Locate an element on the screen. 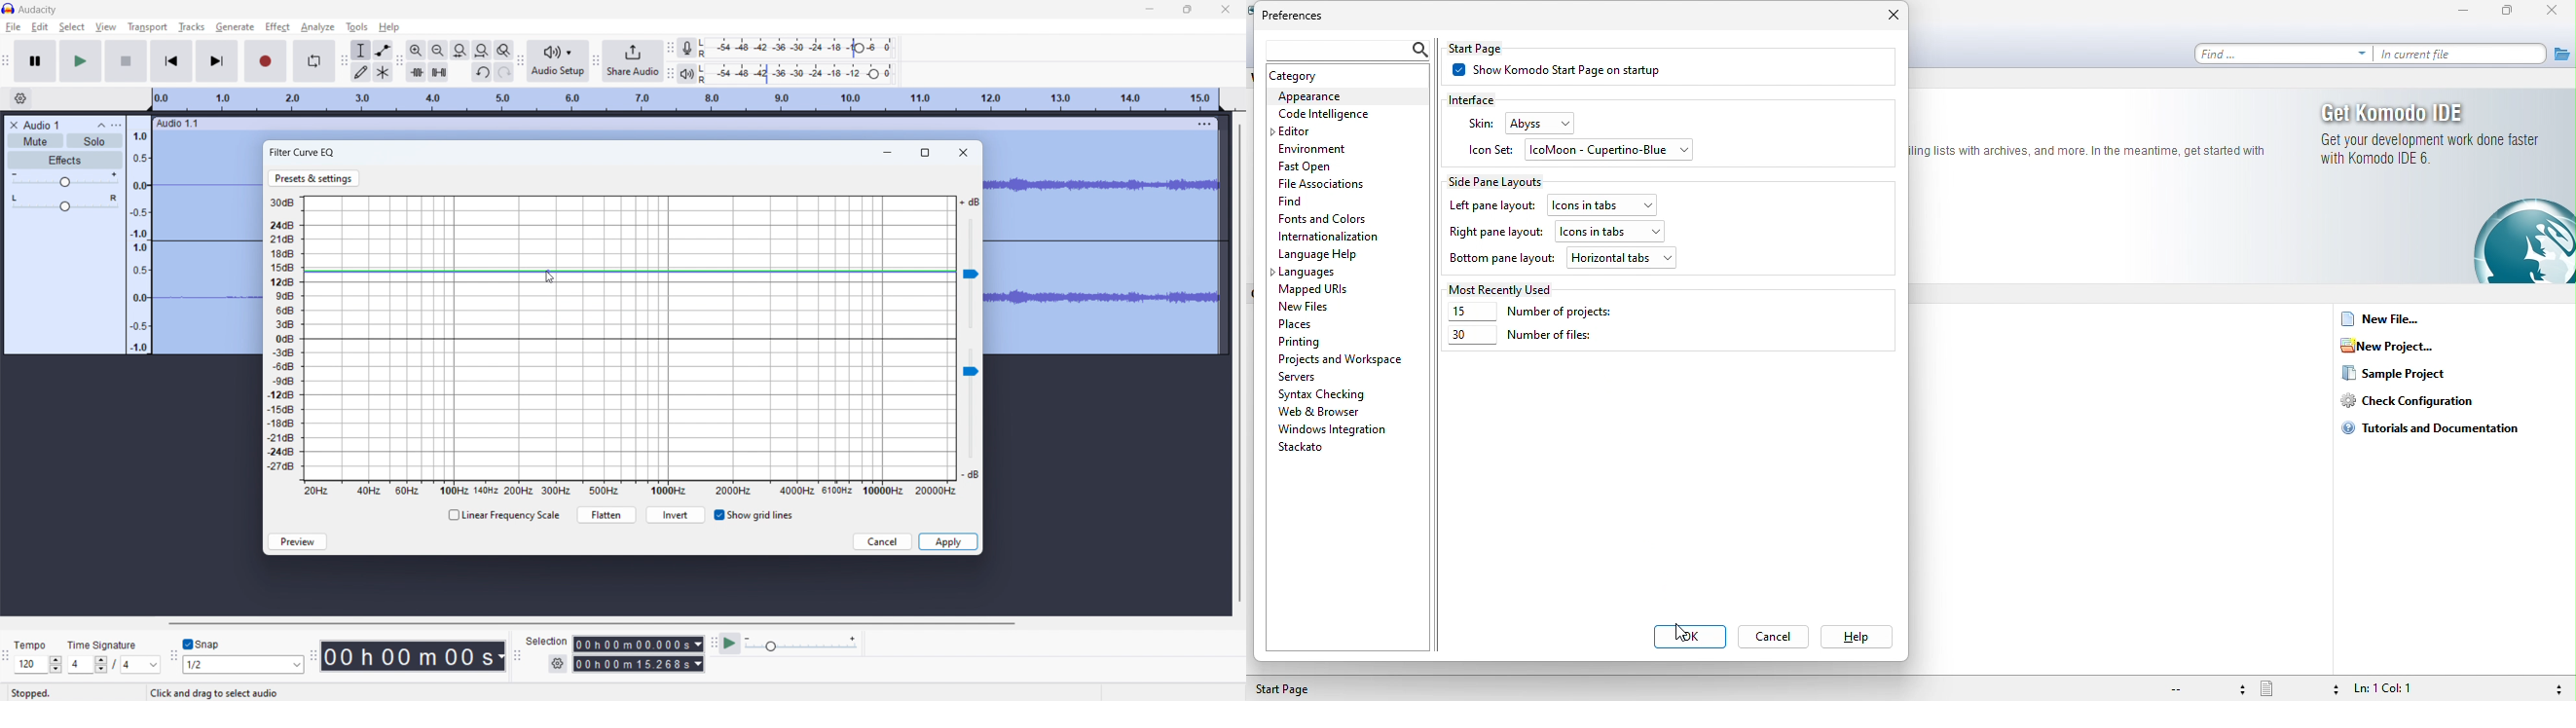  enable looping is located at coordinates (314, 61).